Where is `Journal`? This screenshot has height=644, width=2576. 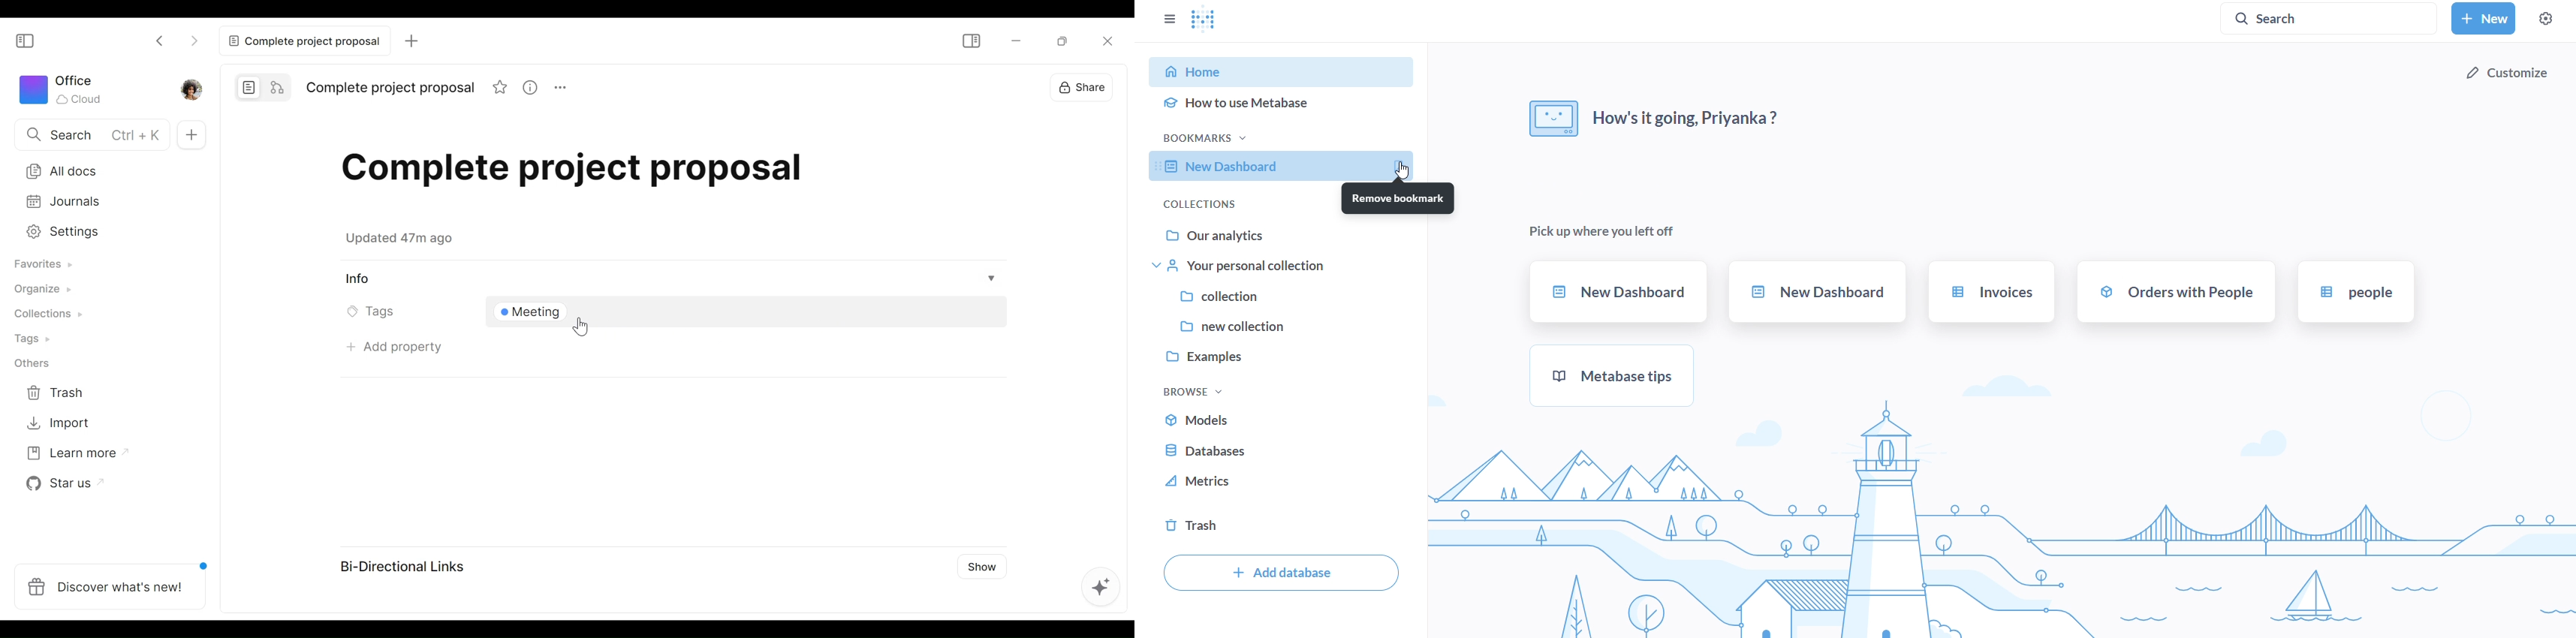 Journal is located at coordinates (100, 203).